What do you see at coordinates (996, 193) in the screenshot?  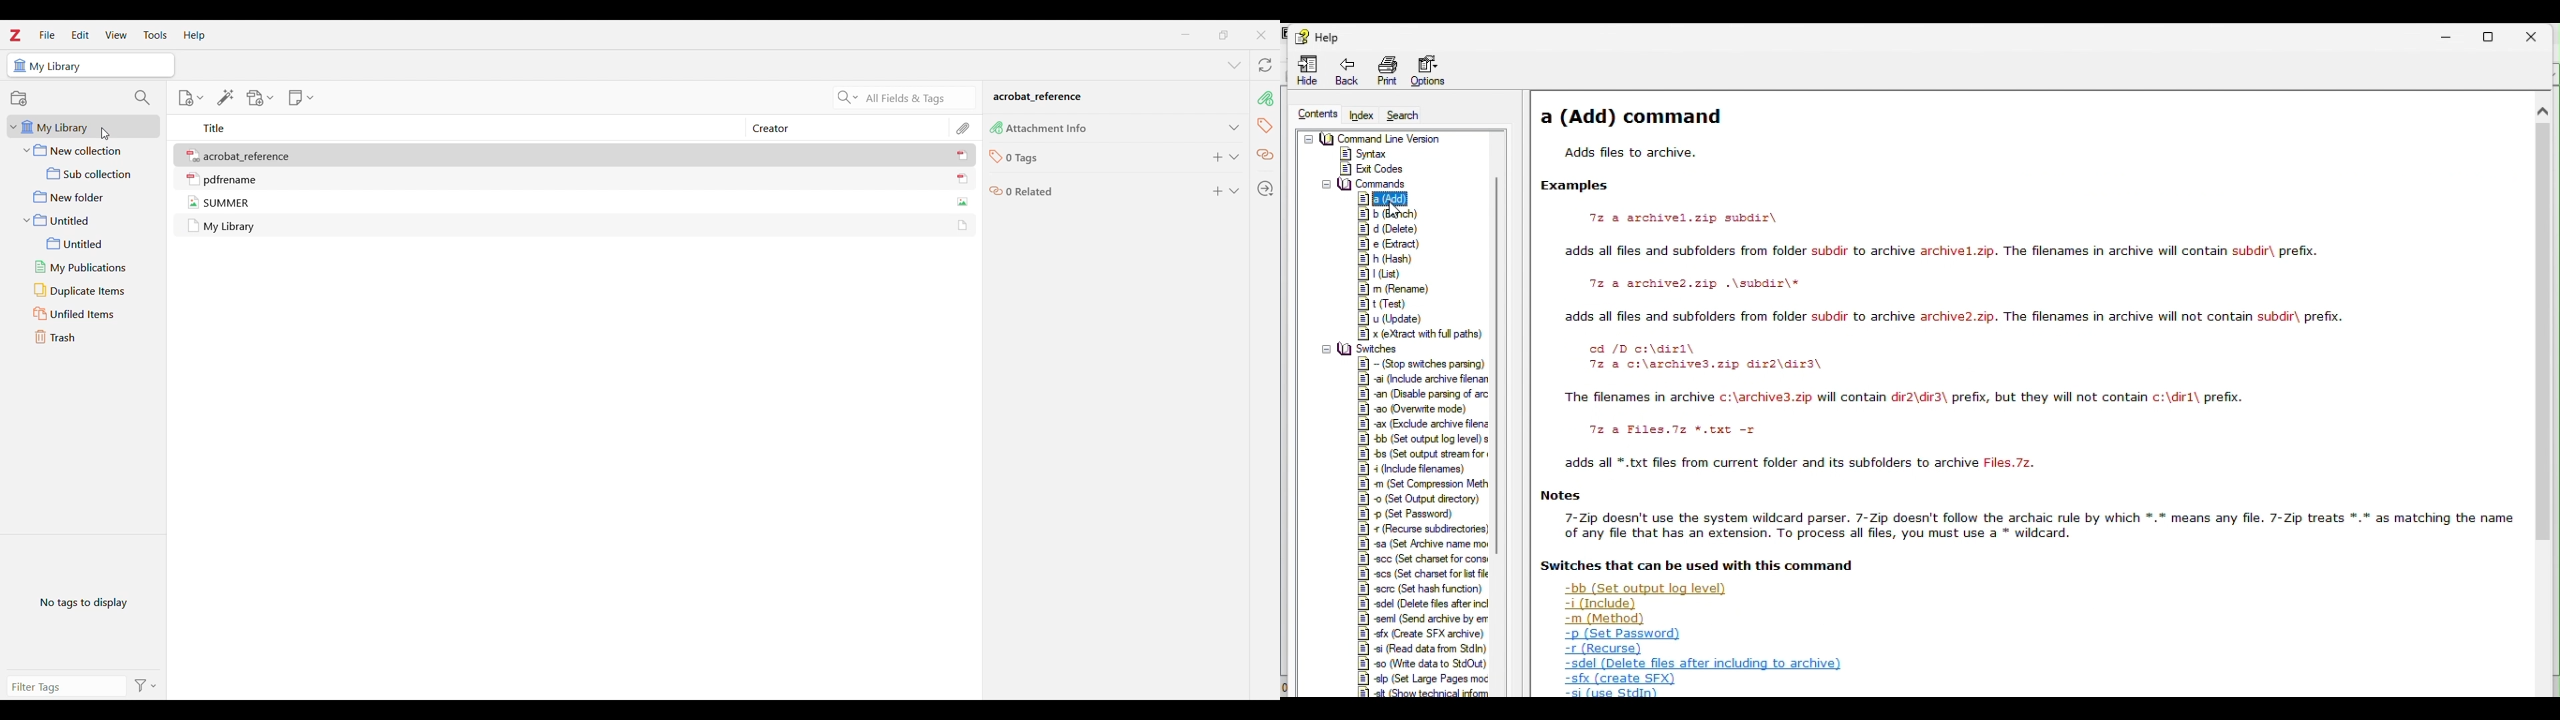 I see `icon` at bounding box center [996, 193].